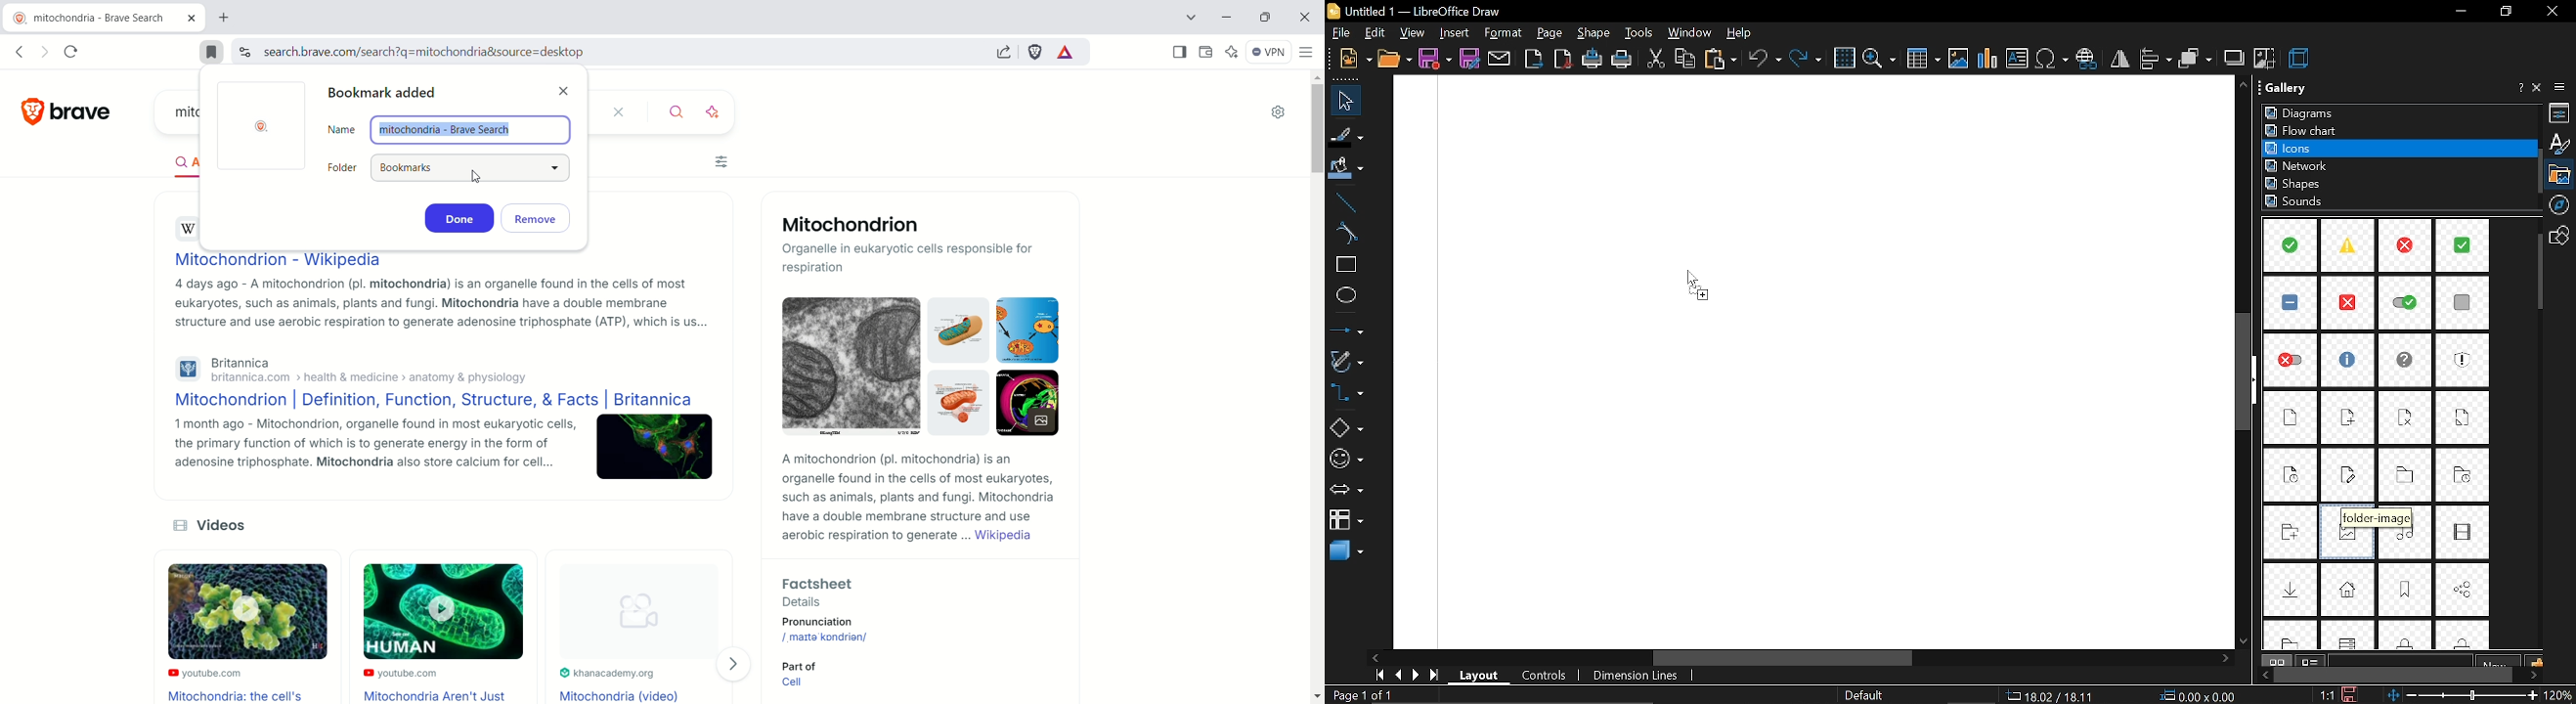 This screenshot has height=728, width=2576. Describe the element at coordinates (2087, 60) in the screenshot. I see `insert hyperlink` at that location.